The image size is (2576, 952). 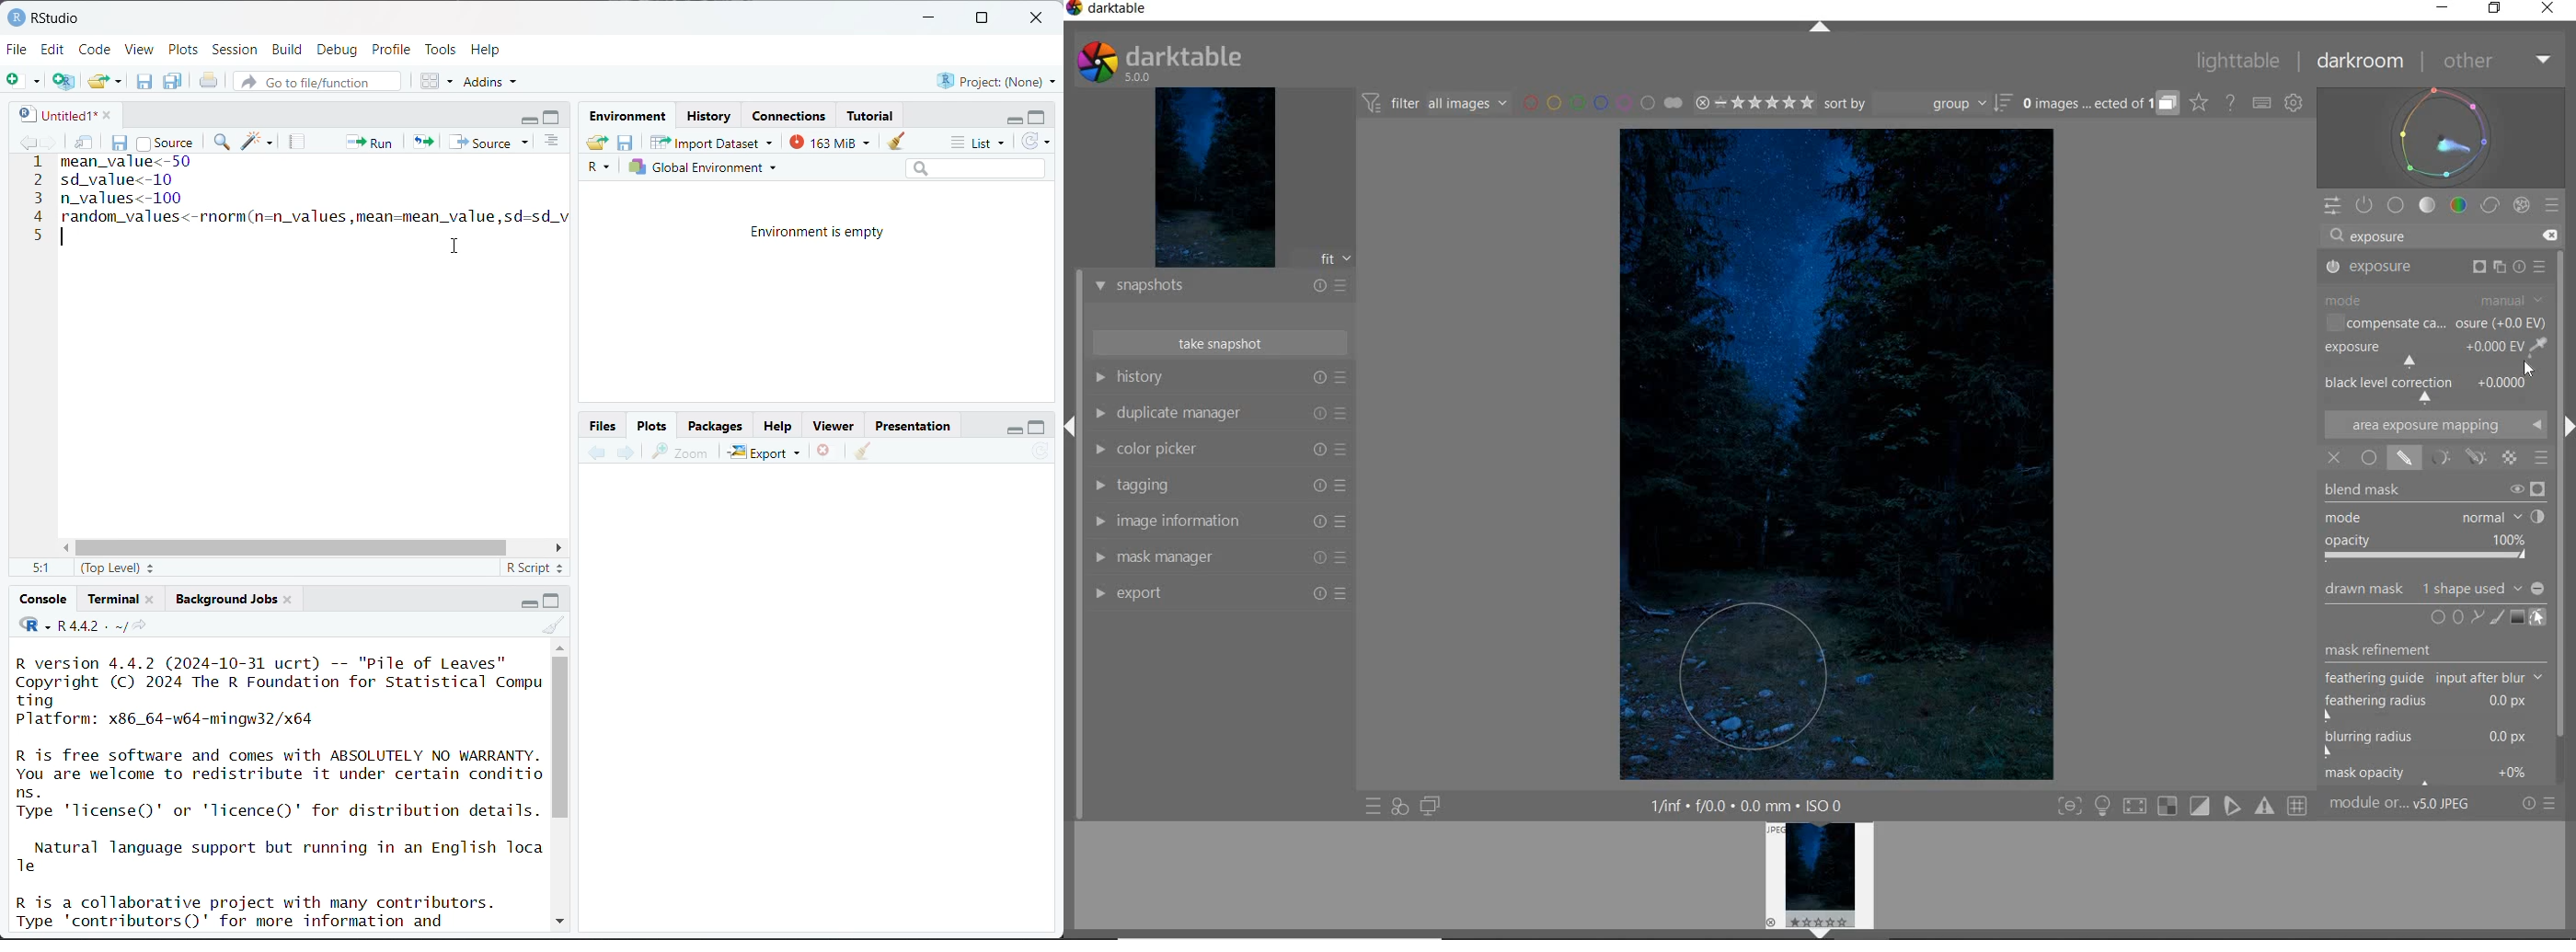 I want to click on minimize, so click(x=1011, y=118).